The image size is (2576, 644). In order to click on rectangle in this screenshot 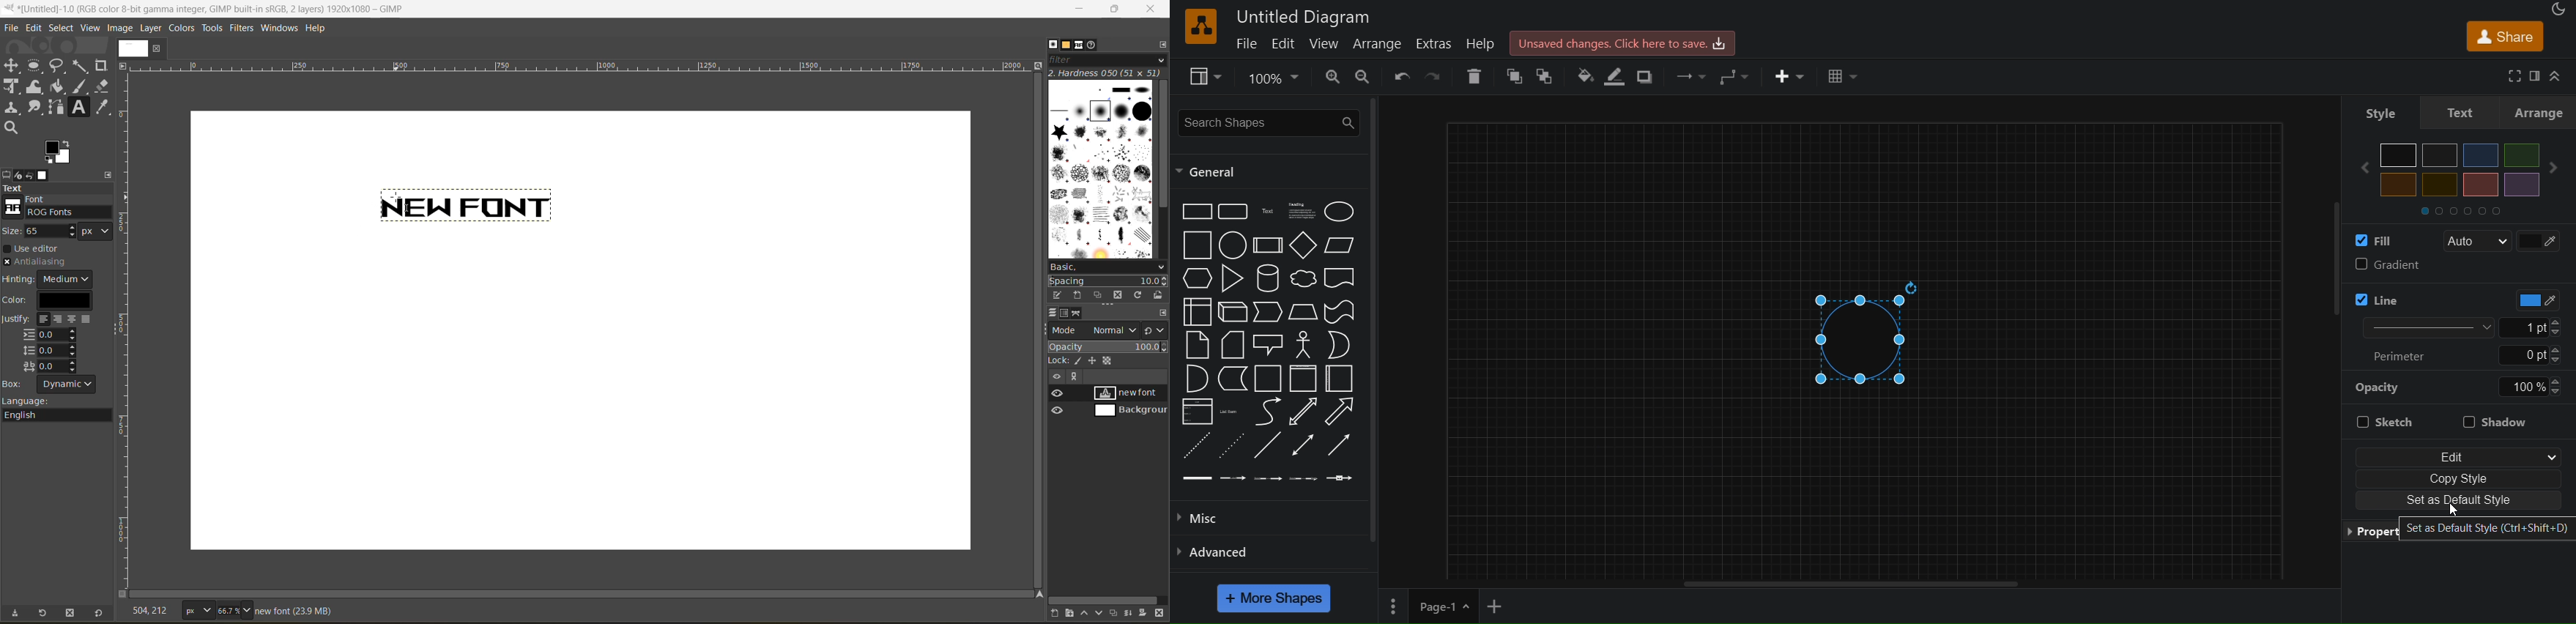, I will do `click(1196, 210)`.